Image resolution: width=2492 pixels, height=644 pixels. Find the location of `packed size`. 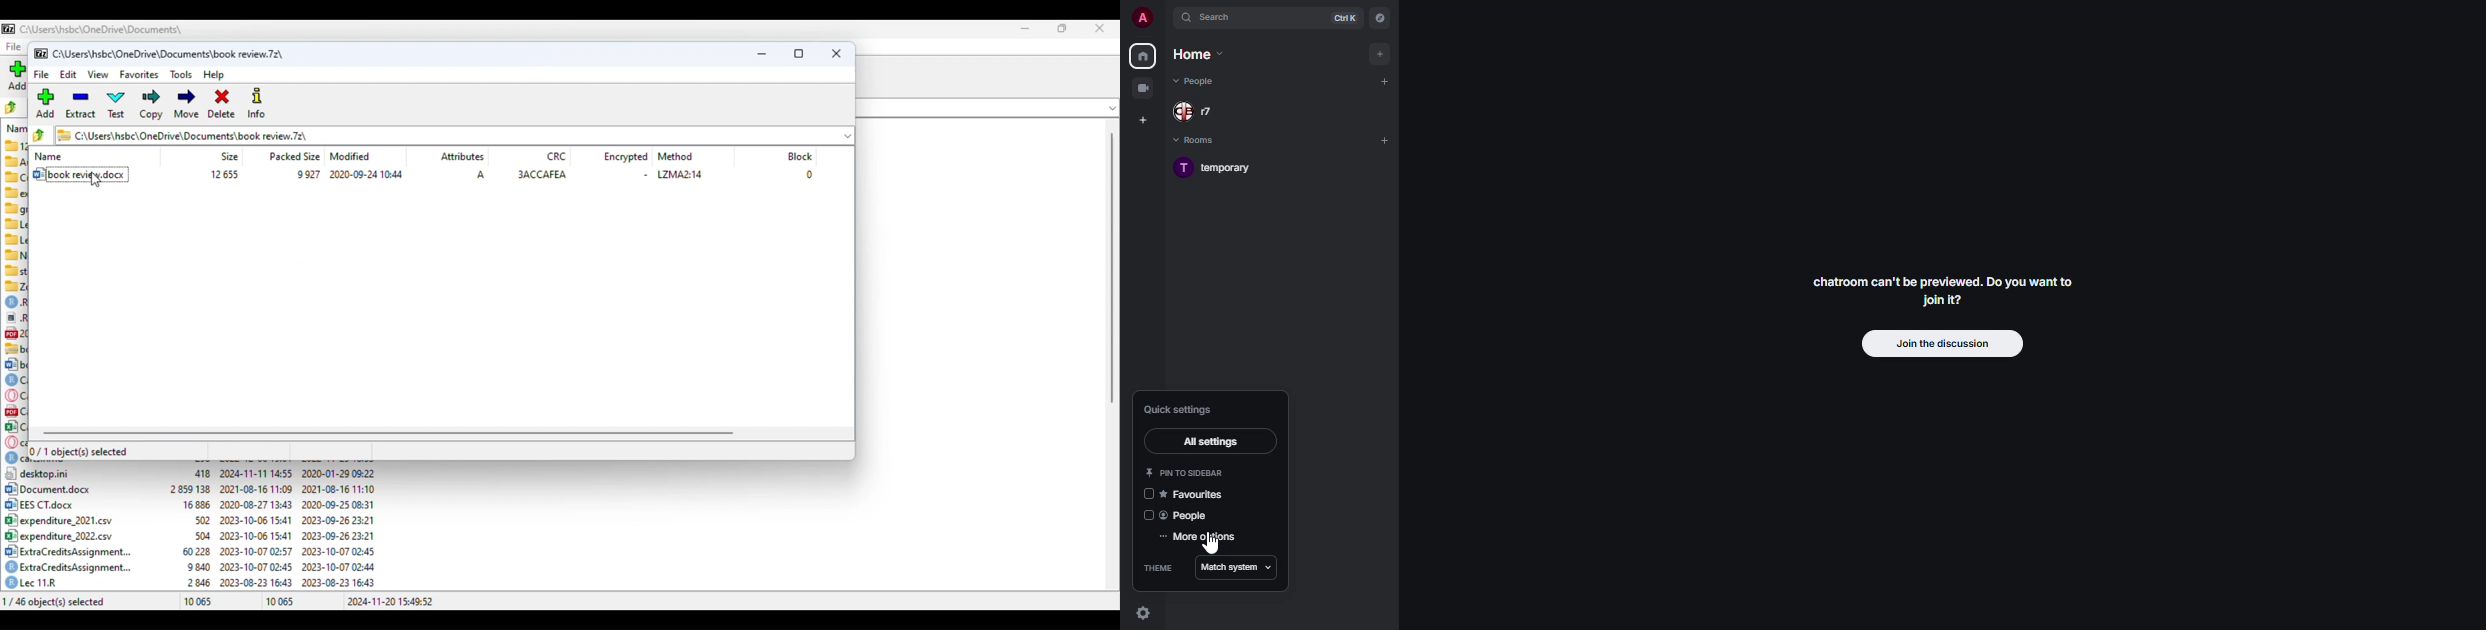

packed size is located at coordinates (295, 156).